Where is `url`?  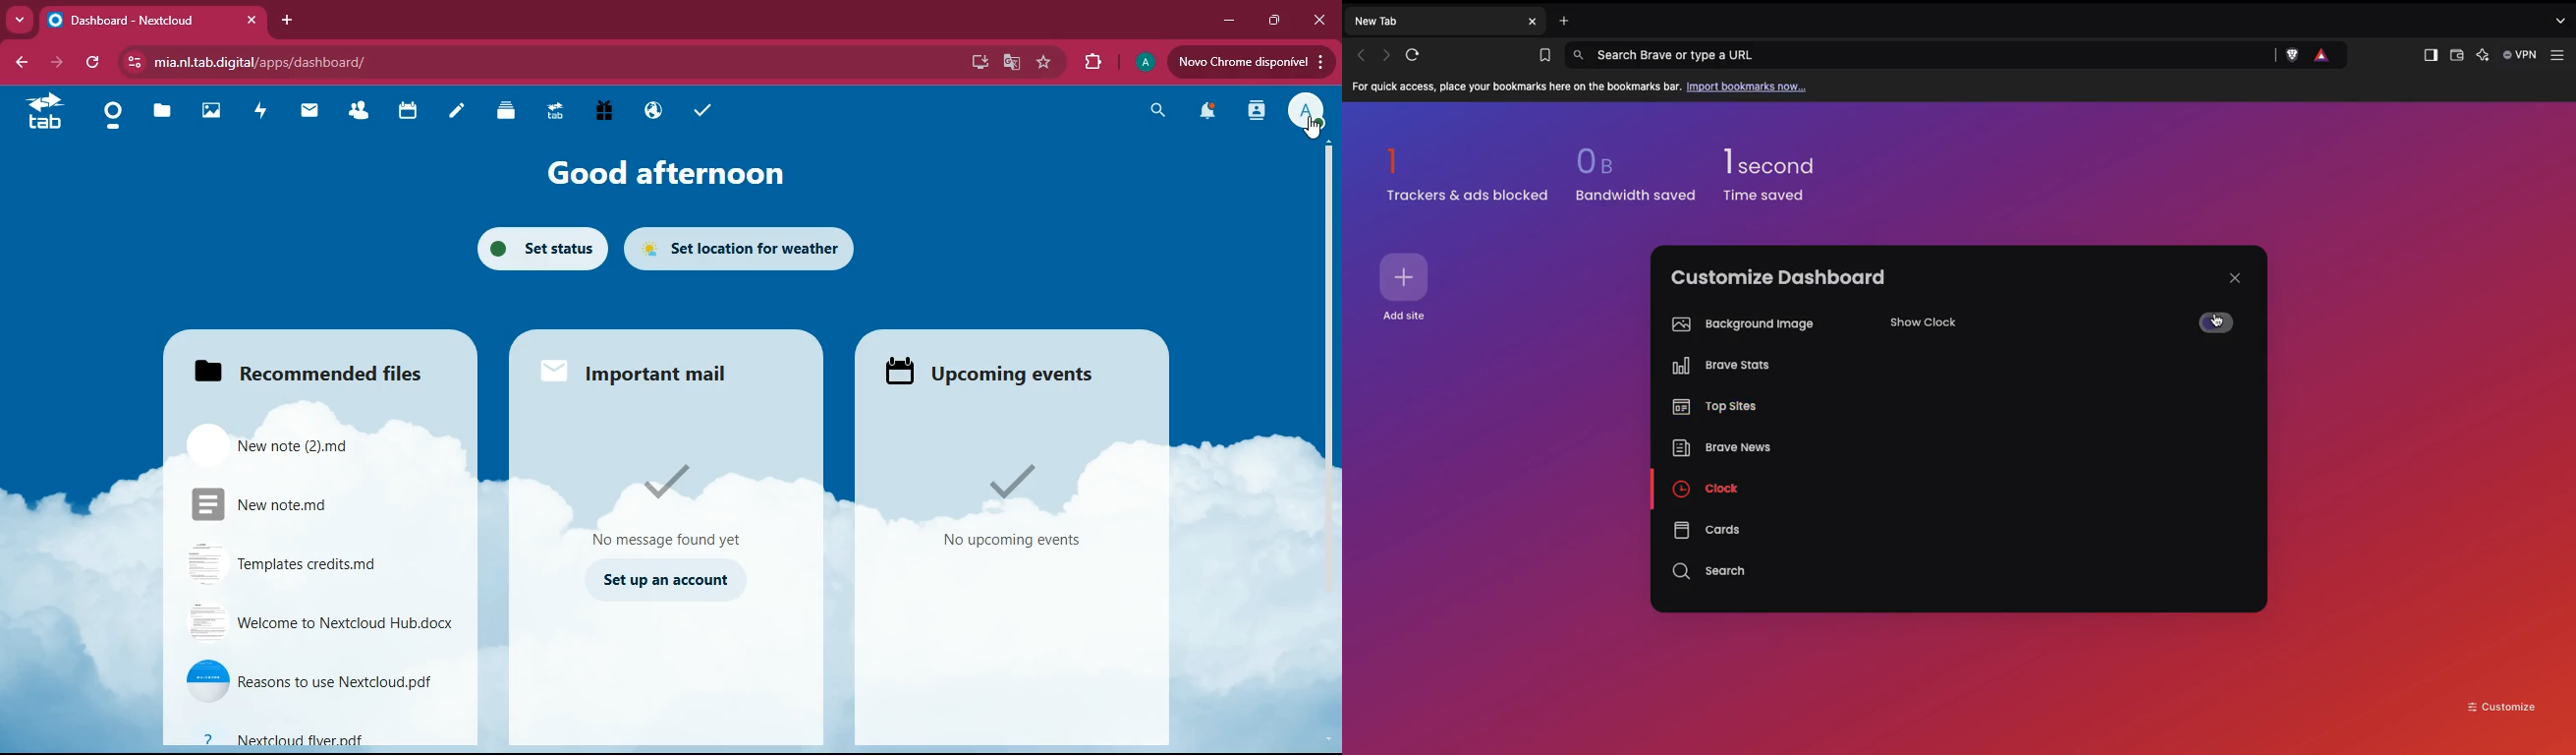 url is located at coordinates (334, 62).